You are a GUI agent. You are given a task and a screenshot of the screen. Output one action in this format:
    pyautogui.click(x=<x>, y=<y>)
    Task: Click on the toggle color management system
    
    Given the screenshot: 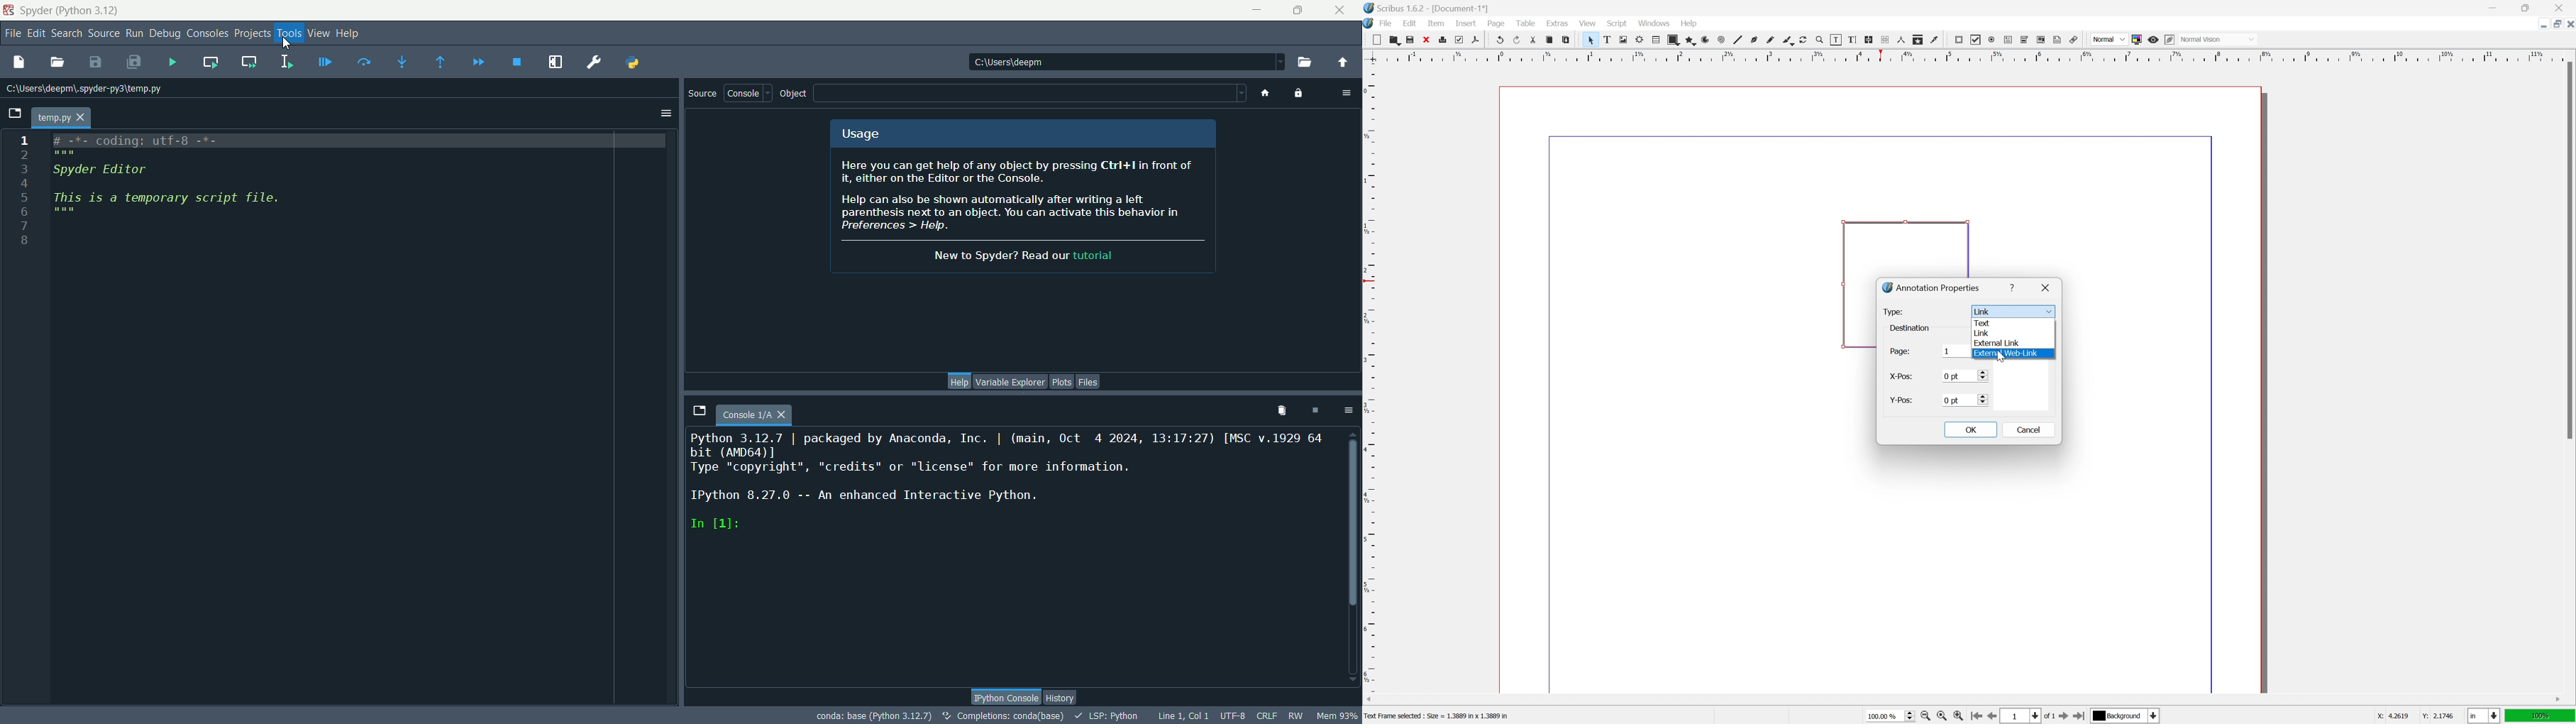 What is the action you would take?
    pyautogui.click(x=2137, y=40)
    